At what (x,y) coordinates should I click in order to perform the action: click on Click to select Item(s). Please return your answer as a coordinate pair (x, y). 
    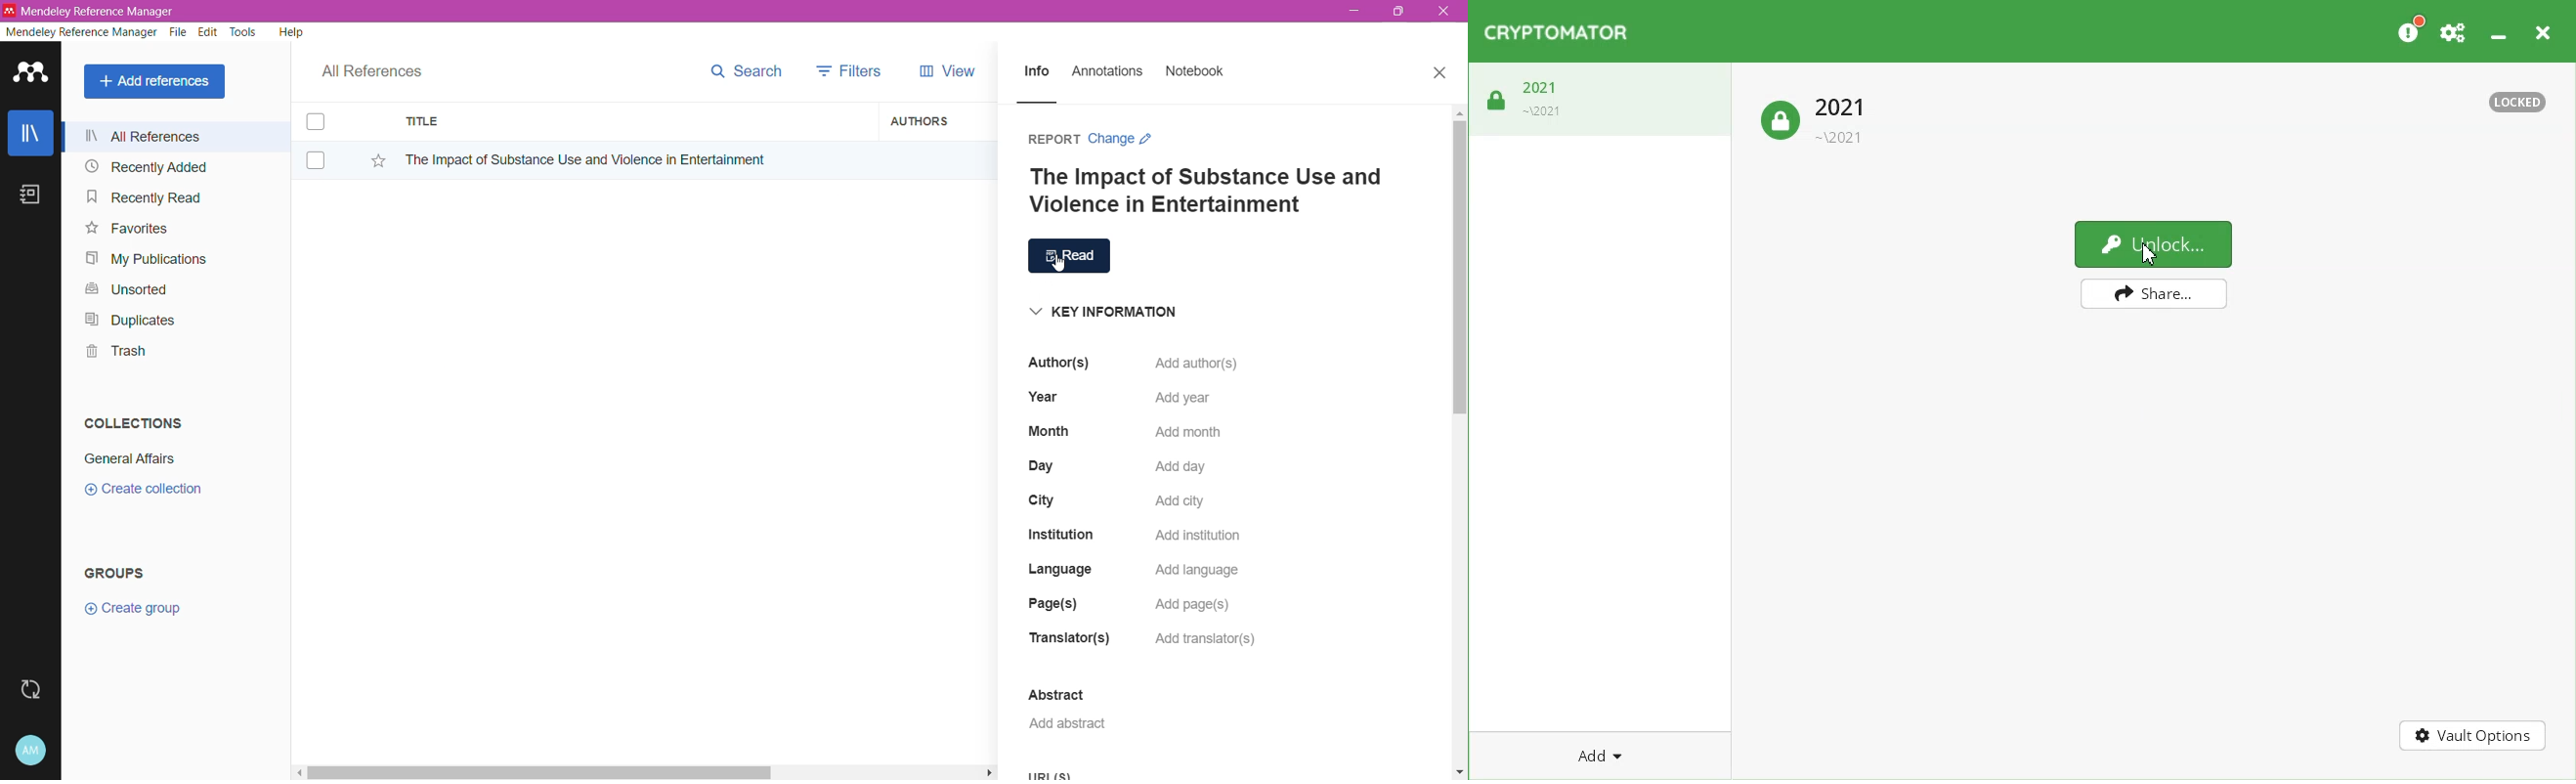
    Looking at the image, I should click on (316, 163).